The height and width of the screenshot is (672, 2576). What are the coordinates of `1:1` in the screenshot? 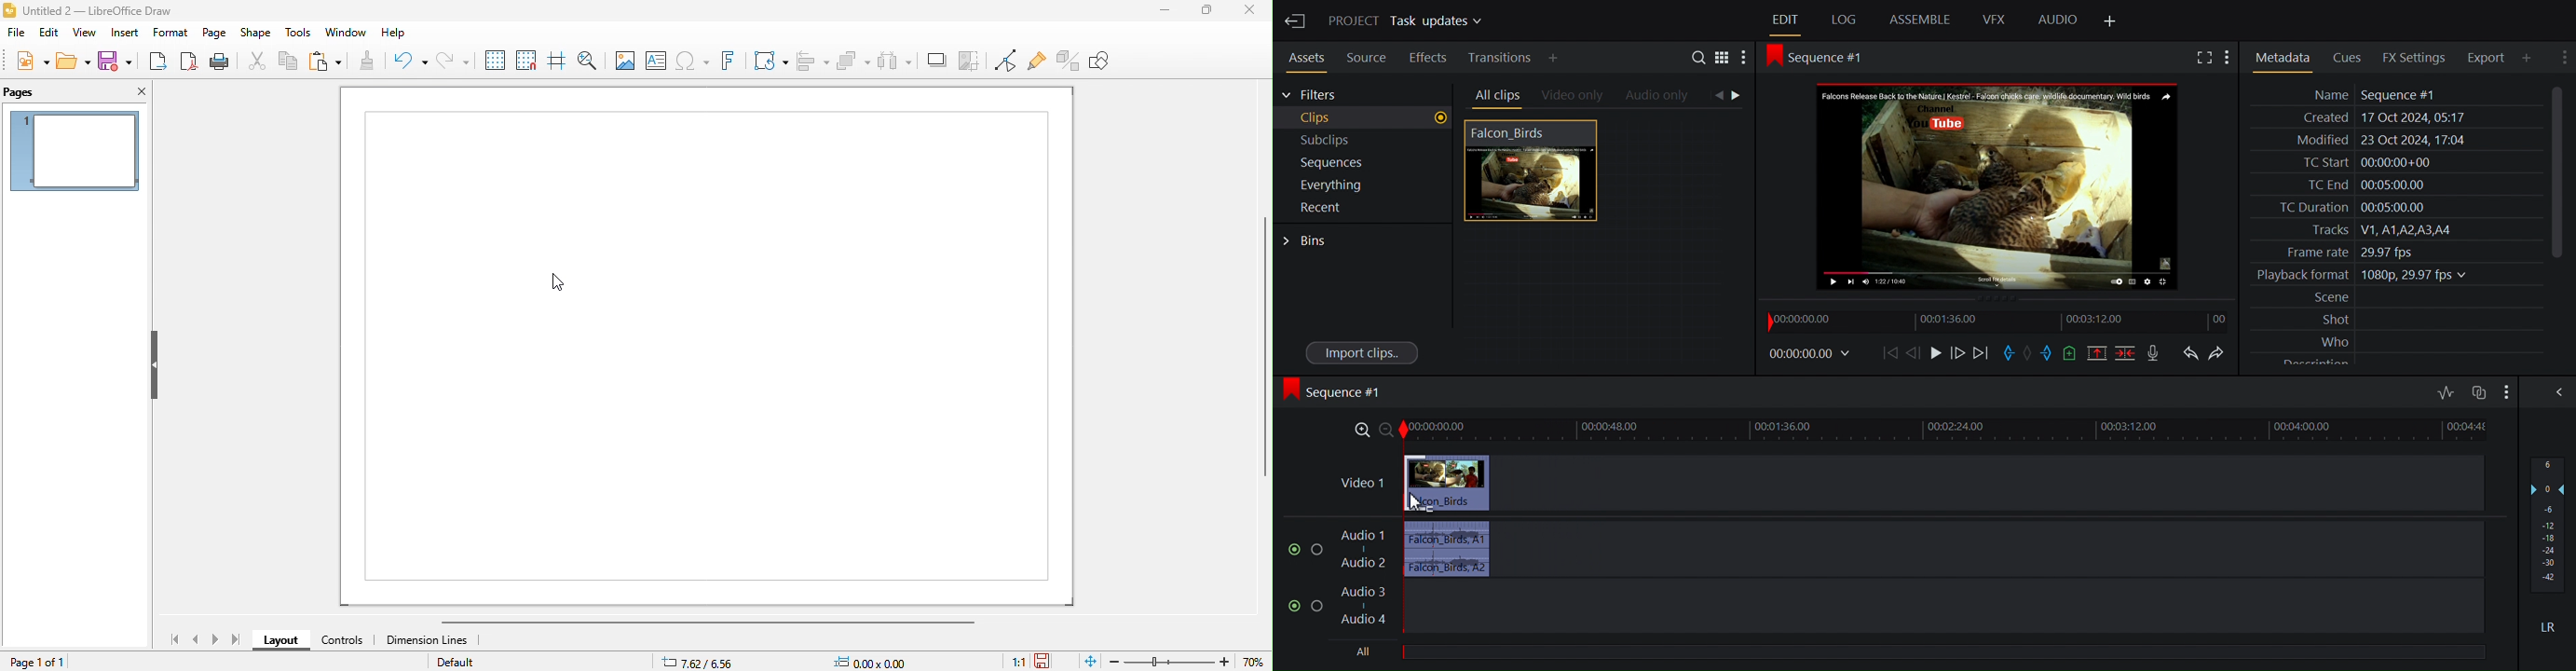 It's located at (1009, 661).